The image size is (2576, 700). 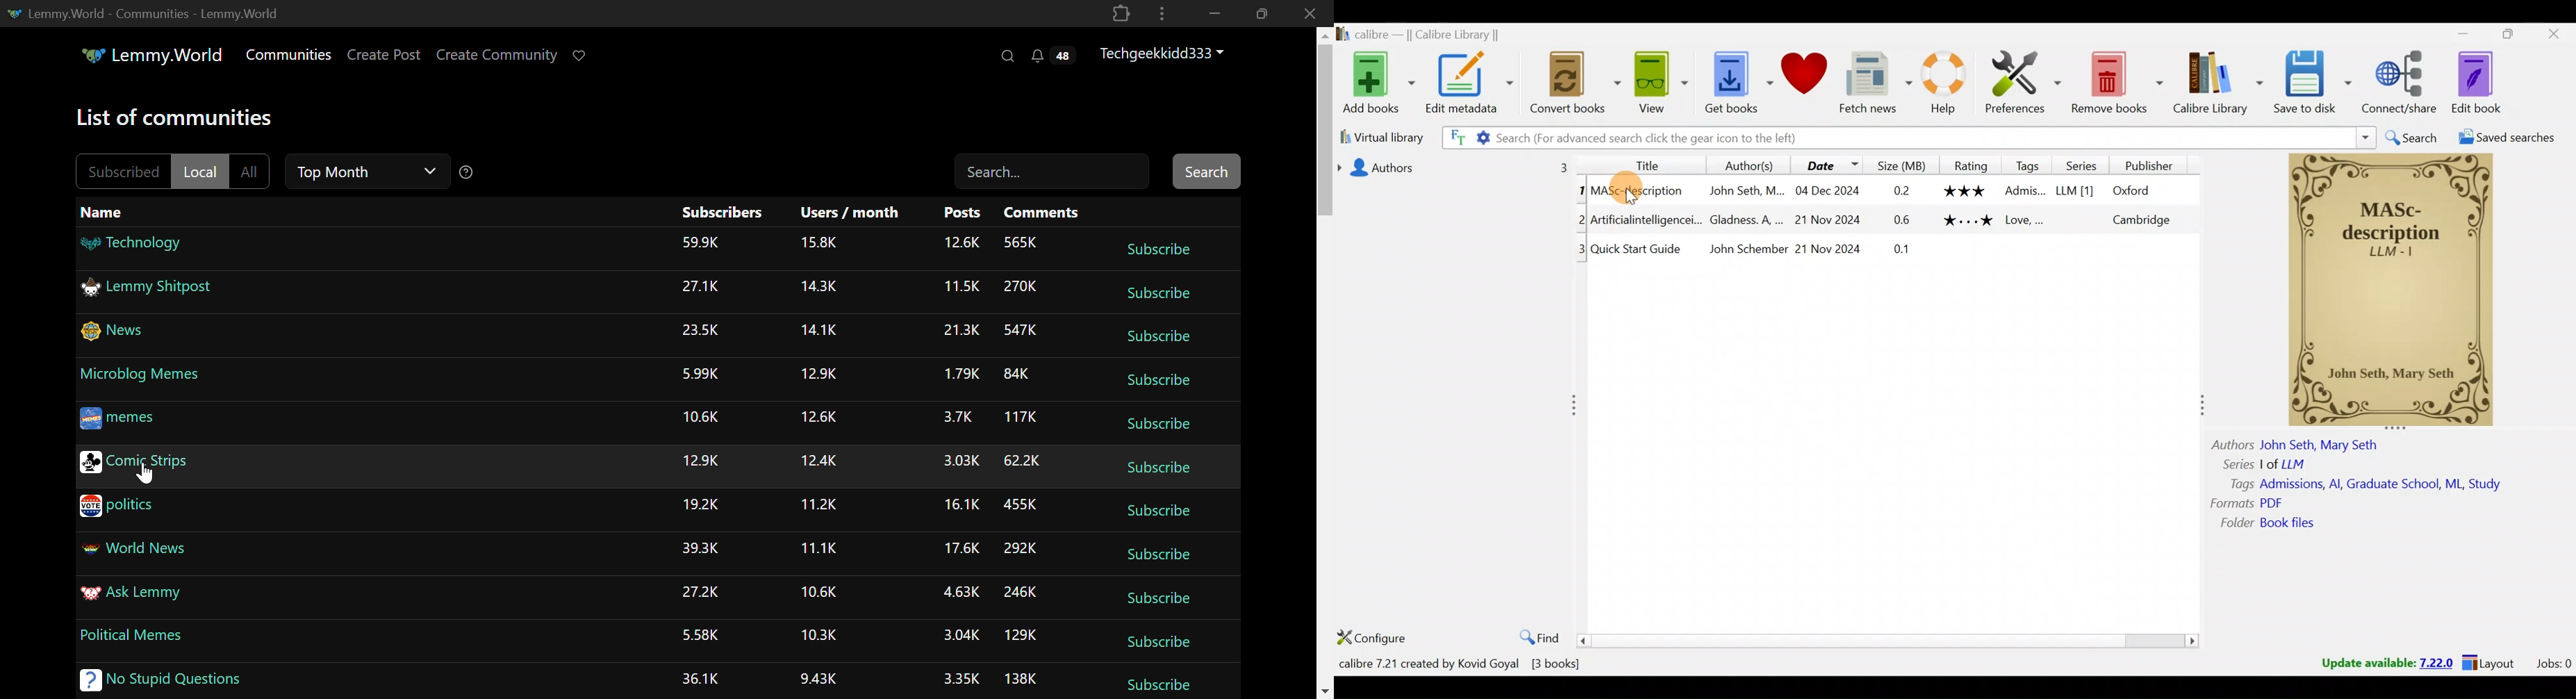 I want to click on Fetch news, so click(x=1877, y=87).